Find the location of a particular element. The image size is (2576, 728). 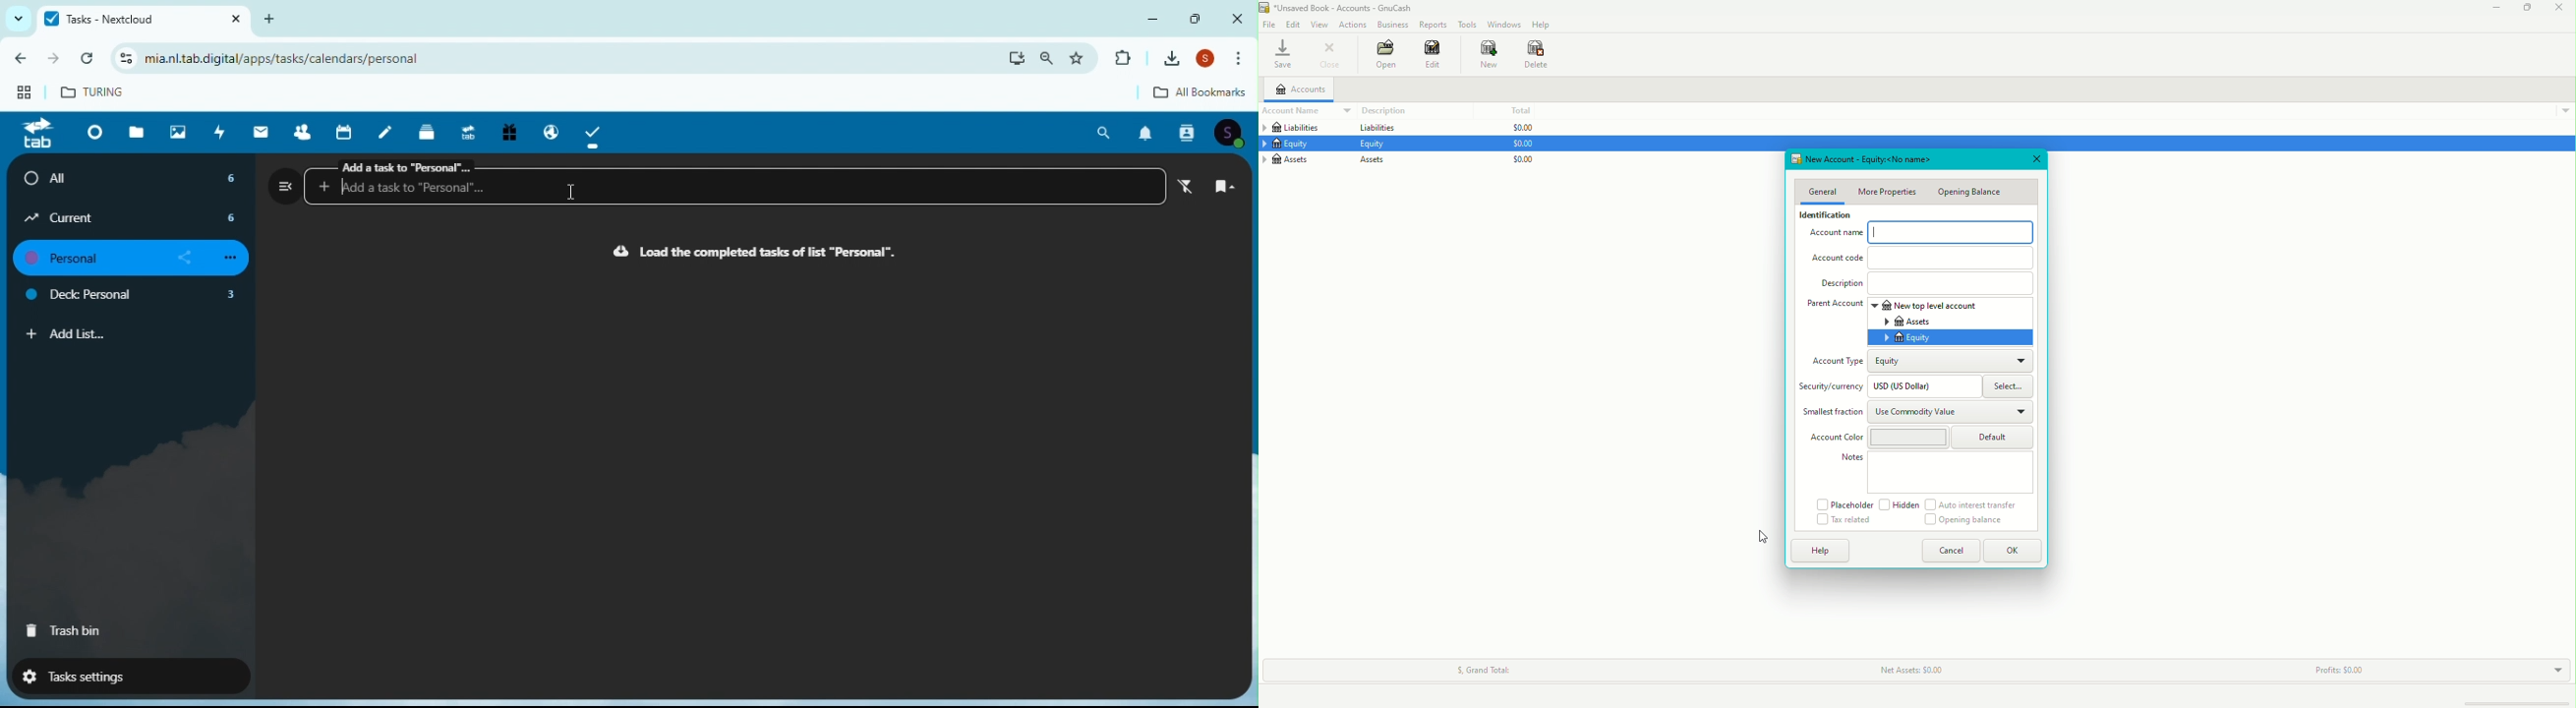

fordward is located at coordinates (55, 61).